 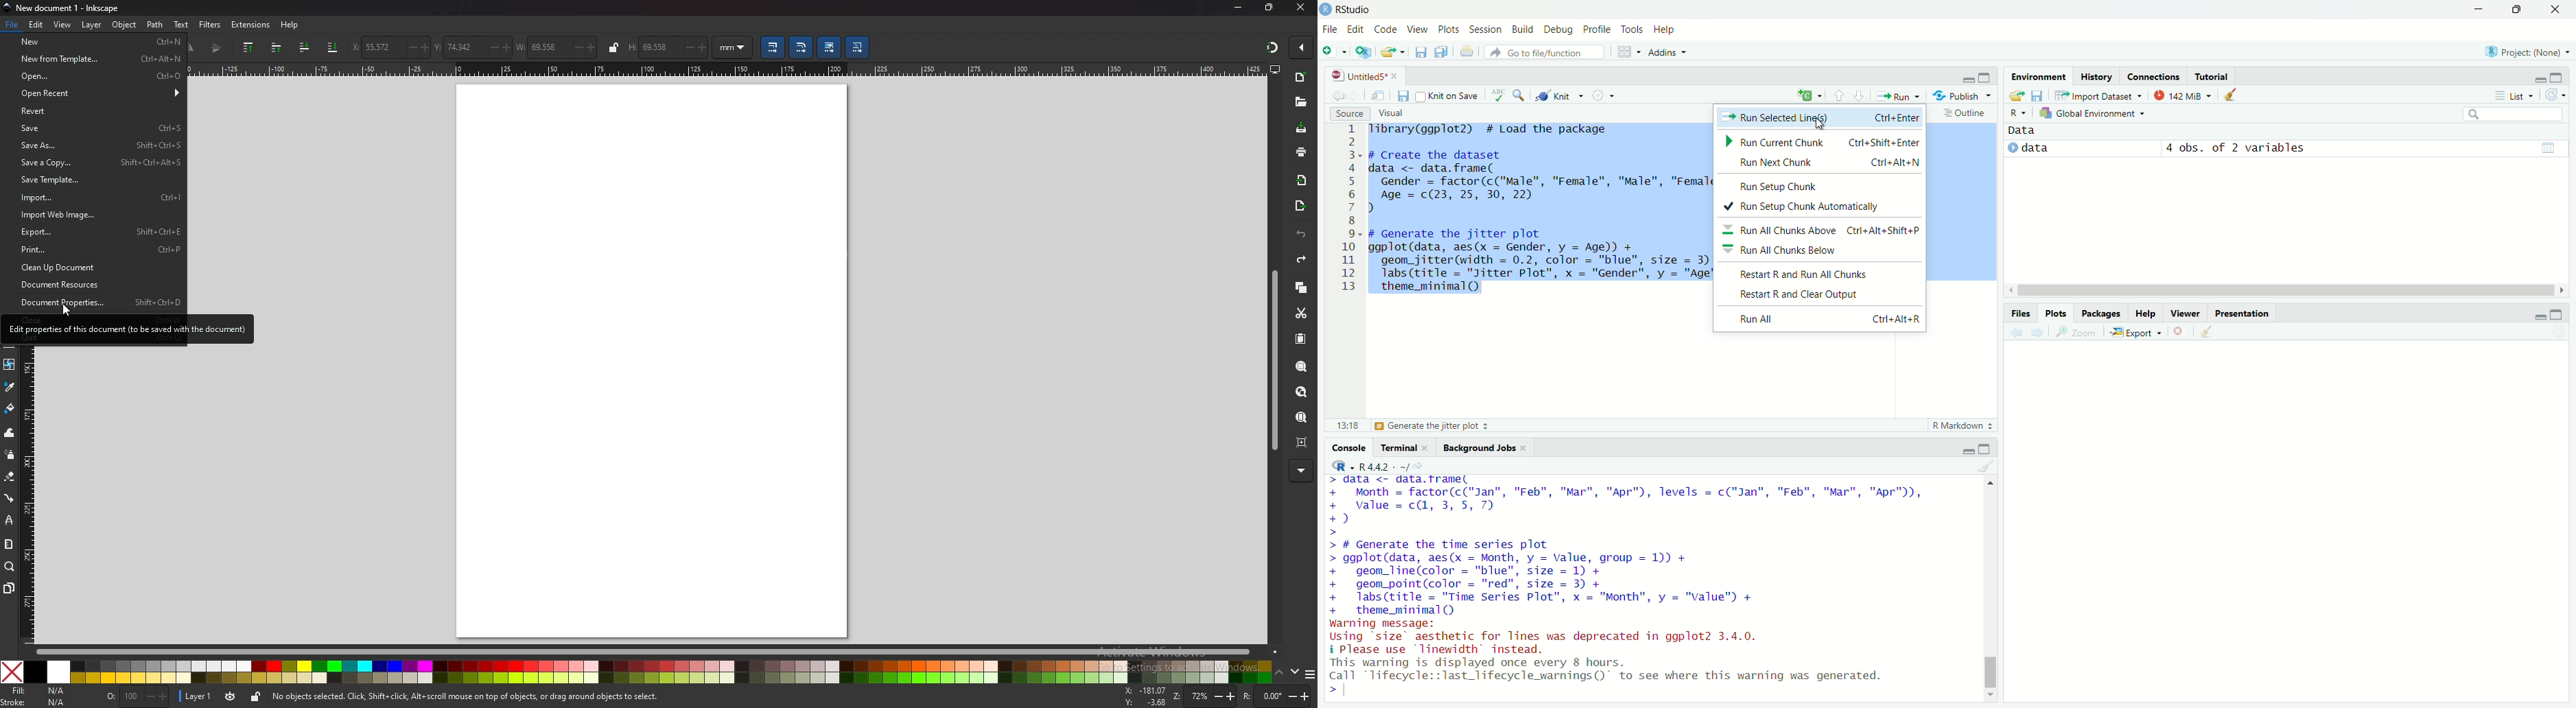 What do you see at coordinates (1820, 206) in the screenshot?
I see `Run Setup Chunk Automatically` at bounding box center [1820, 206].